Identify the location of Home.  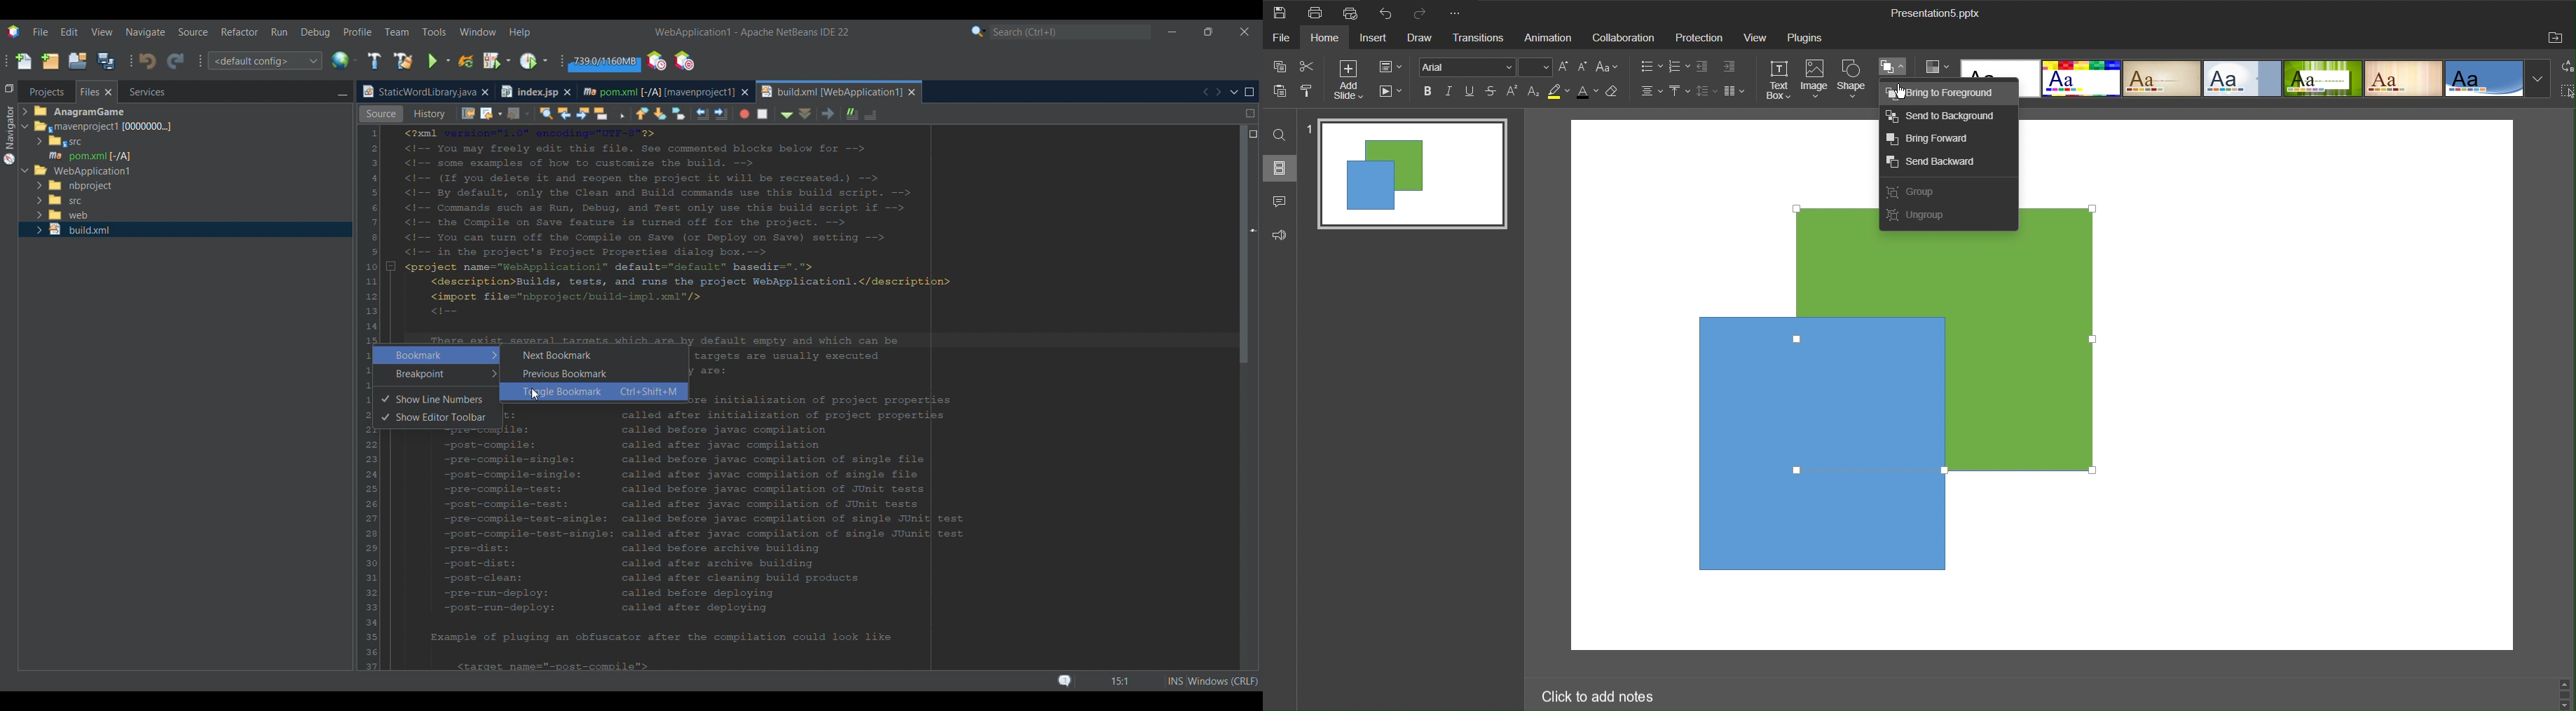
(1328, 38).